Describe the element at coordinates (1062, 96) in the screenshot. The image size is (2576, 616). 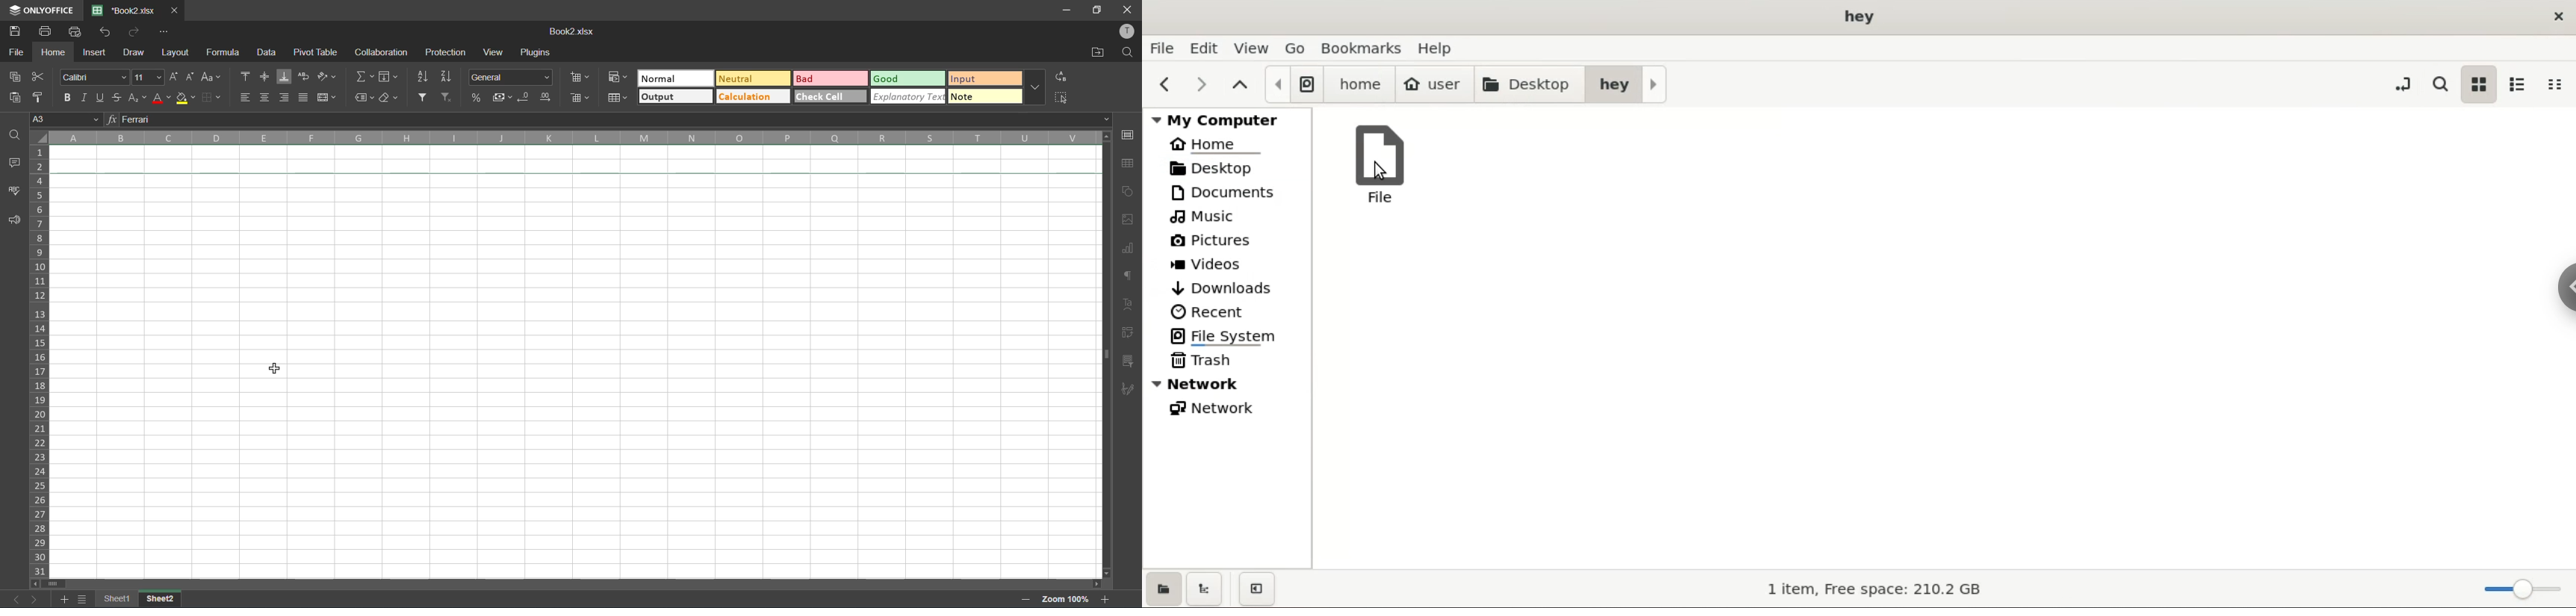
I see `select all` at that location.